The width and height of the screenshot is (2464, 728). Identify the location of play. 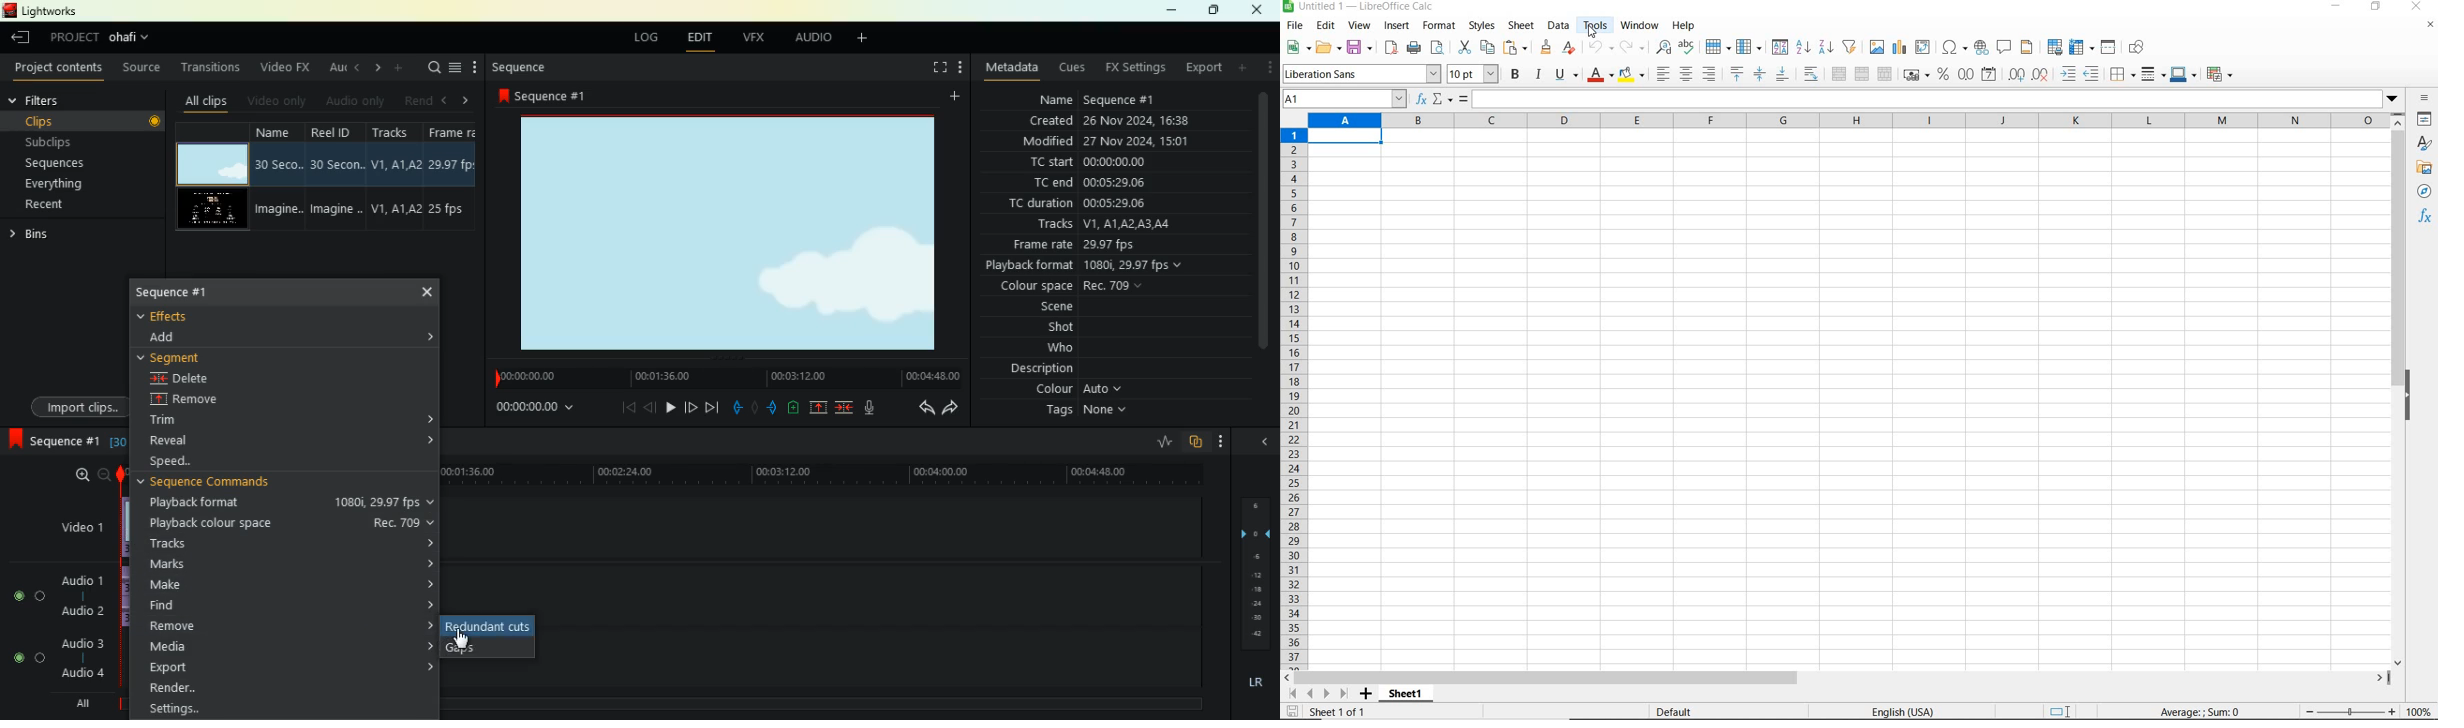
(670, 407).